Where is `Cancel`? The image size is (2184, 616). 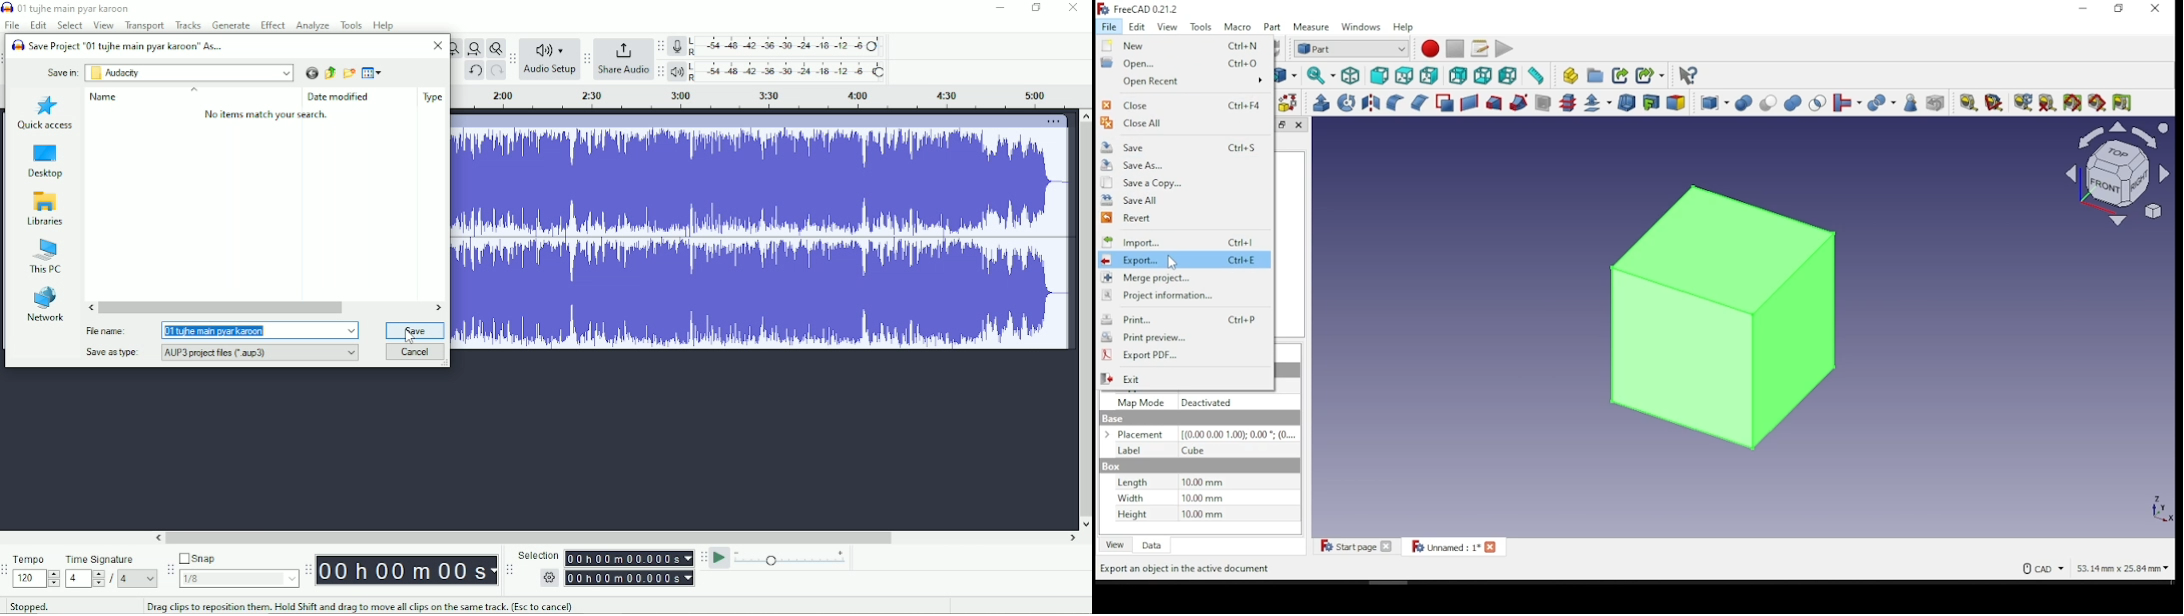 Cancel is located at coordinates (414, 352).